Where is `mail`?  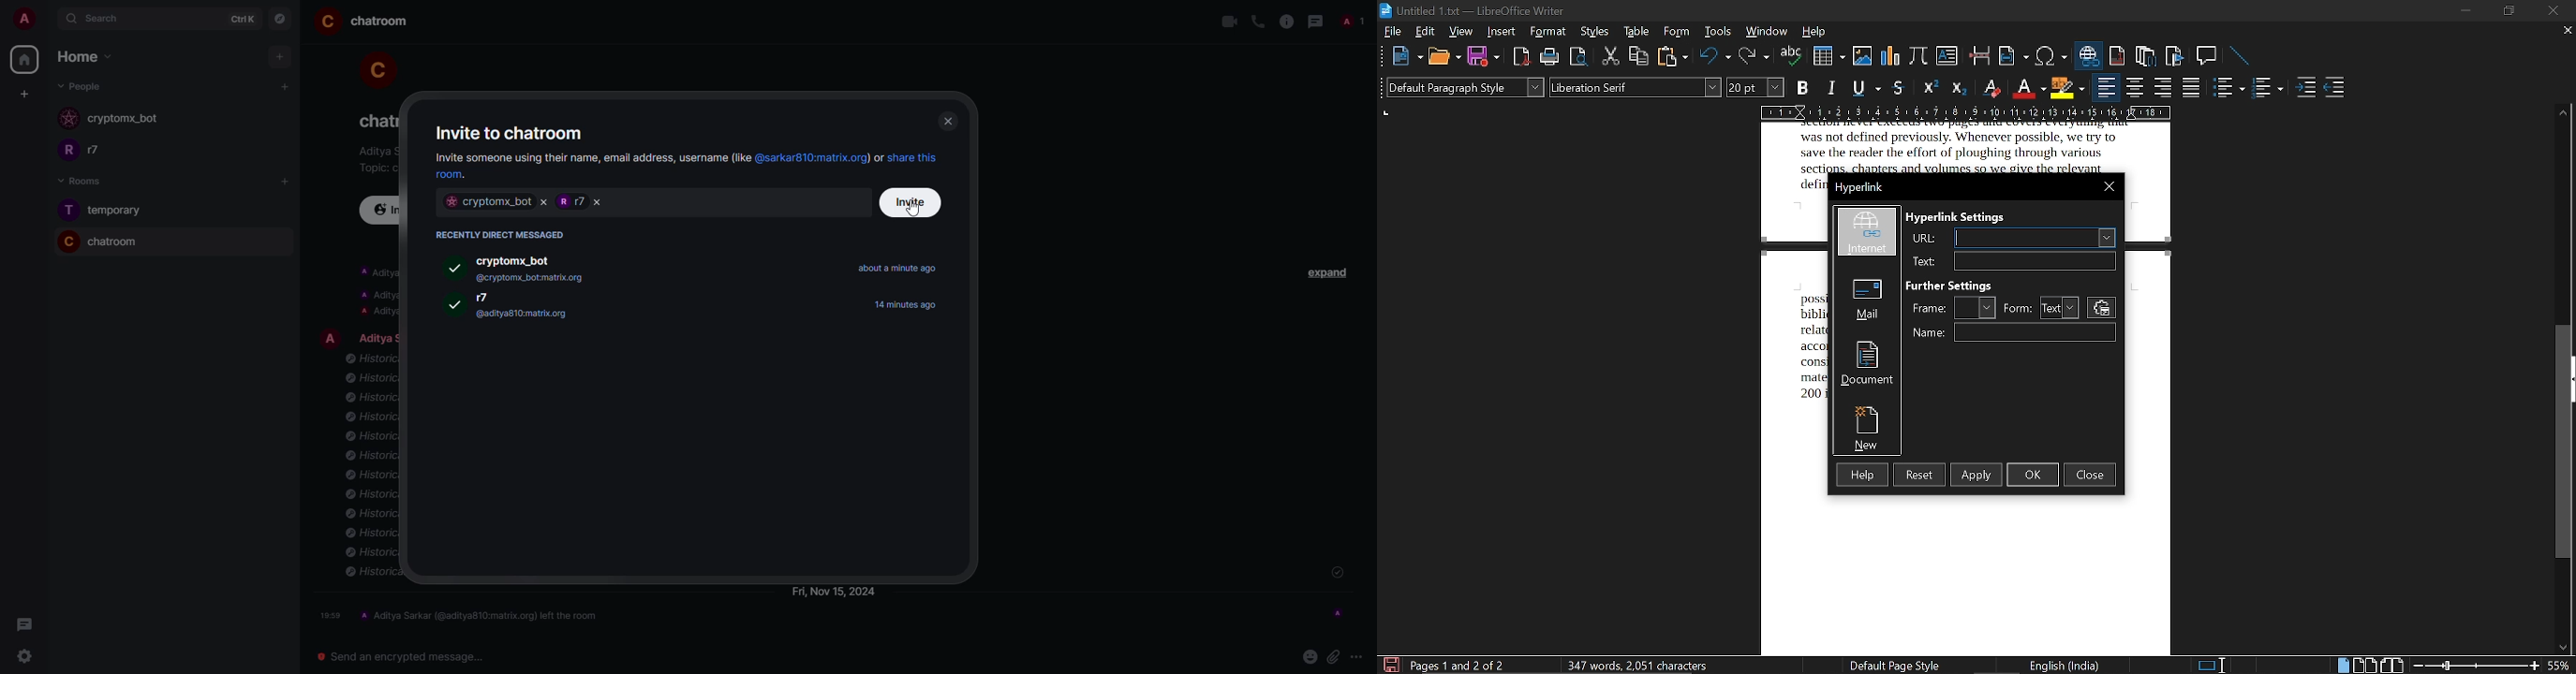 mail is located at coordinates (1866, 299).